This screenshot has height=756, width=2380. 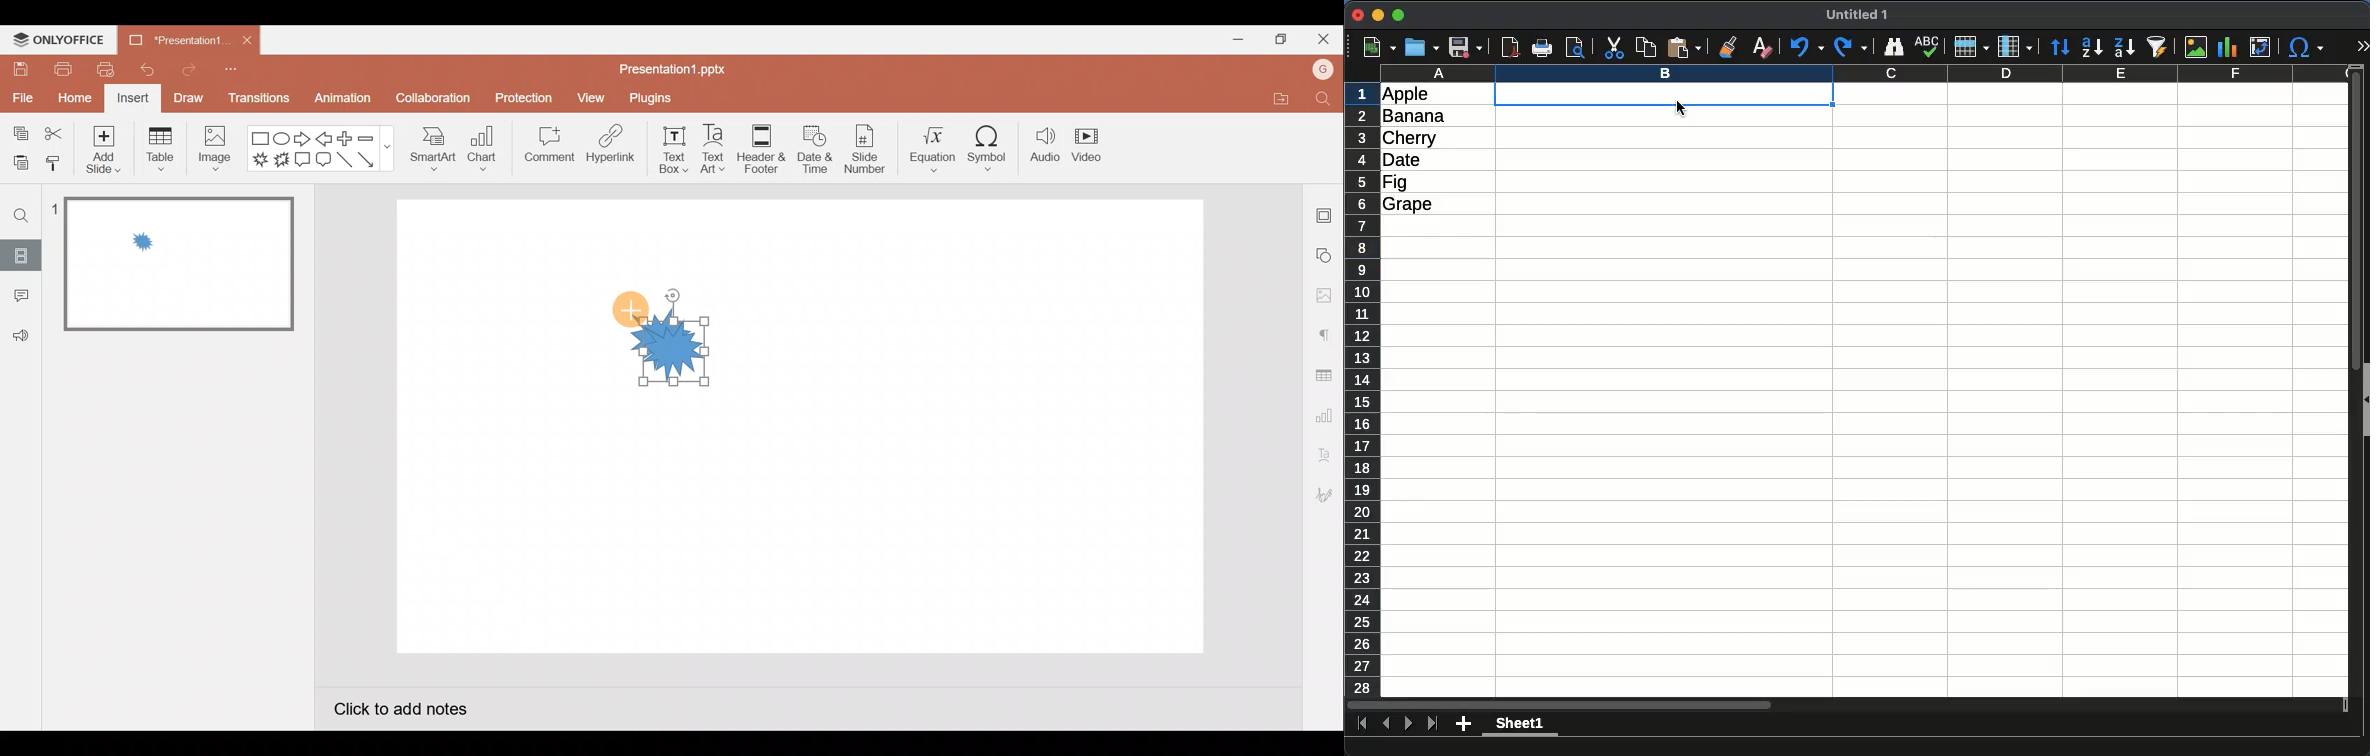 I want to click on redo, so click(x=1851, y=47).